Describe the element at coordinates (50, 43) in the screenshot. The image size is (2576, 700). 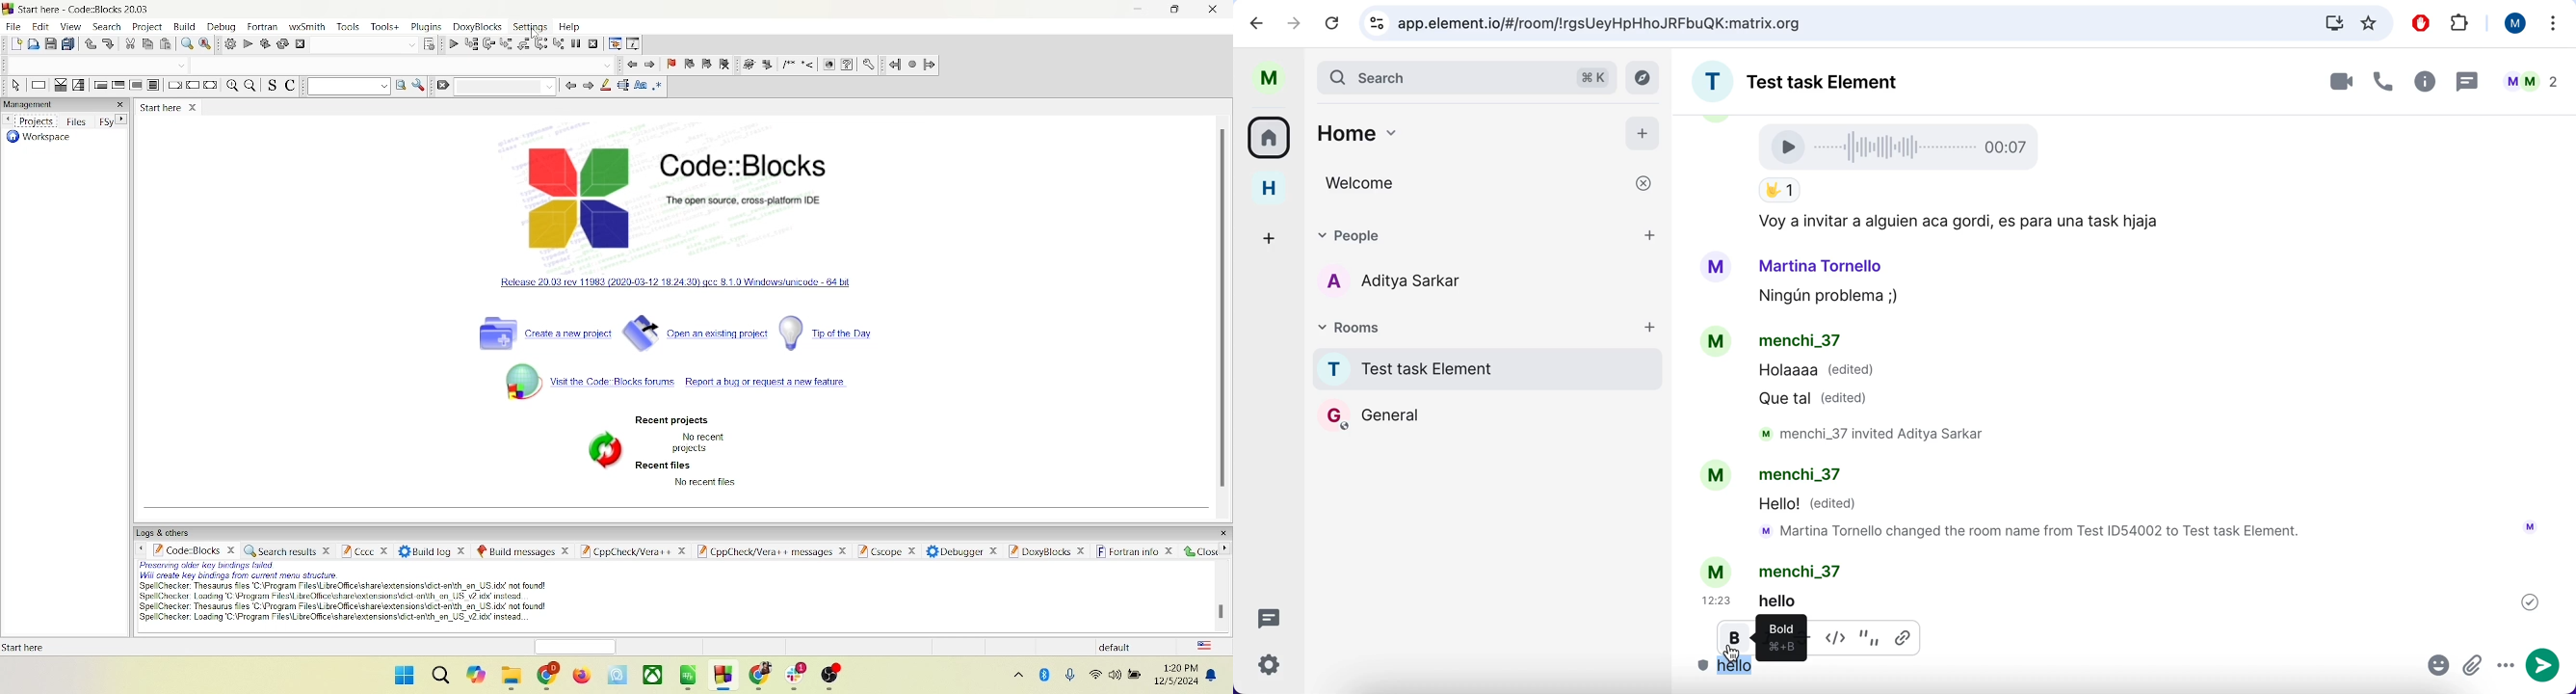
I see `save` at that location.